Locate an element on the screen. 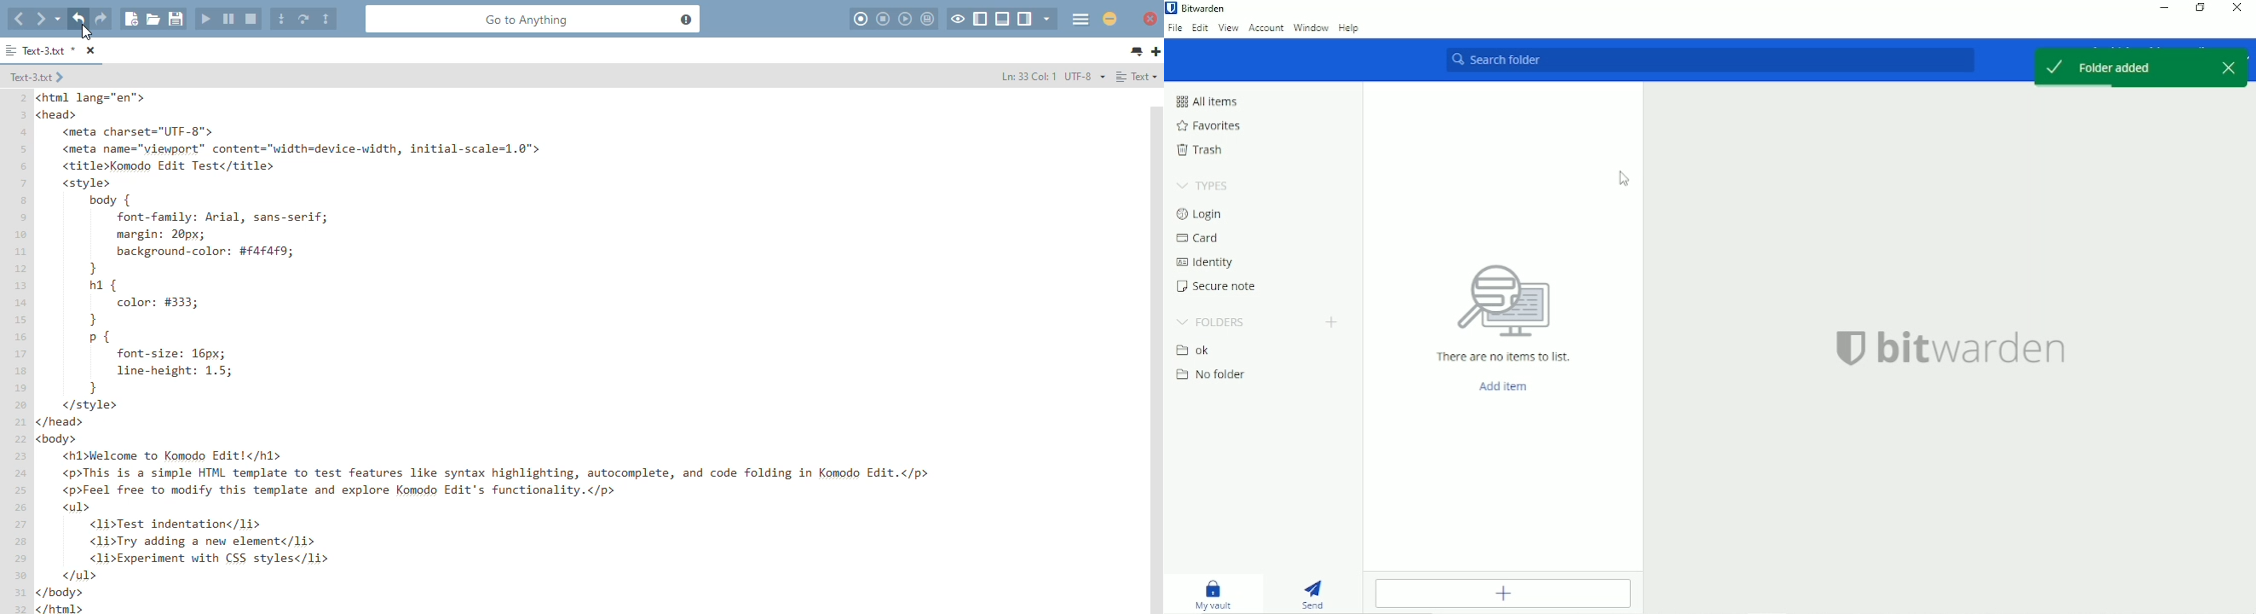 This screenshot has width=2268, height=616. Folders is located at coordinates (1211, 321).